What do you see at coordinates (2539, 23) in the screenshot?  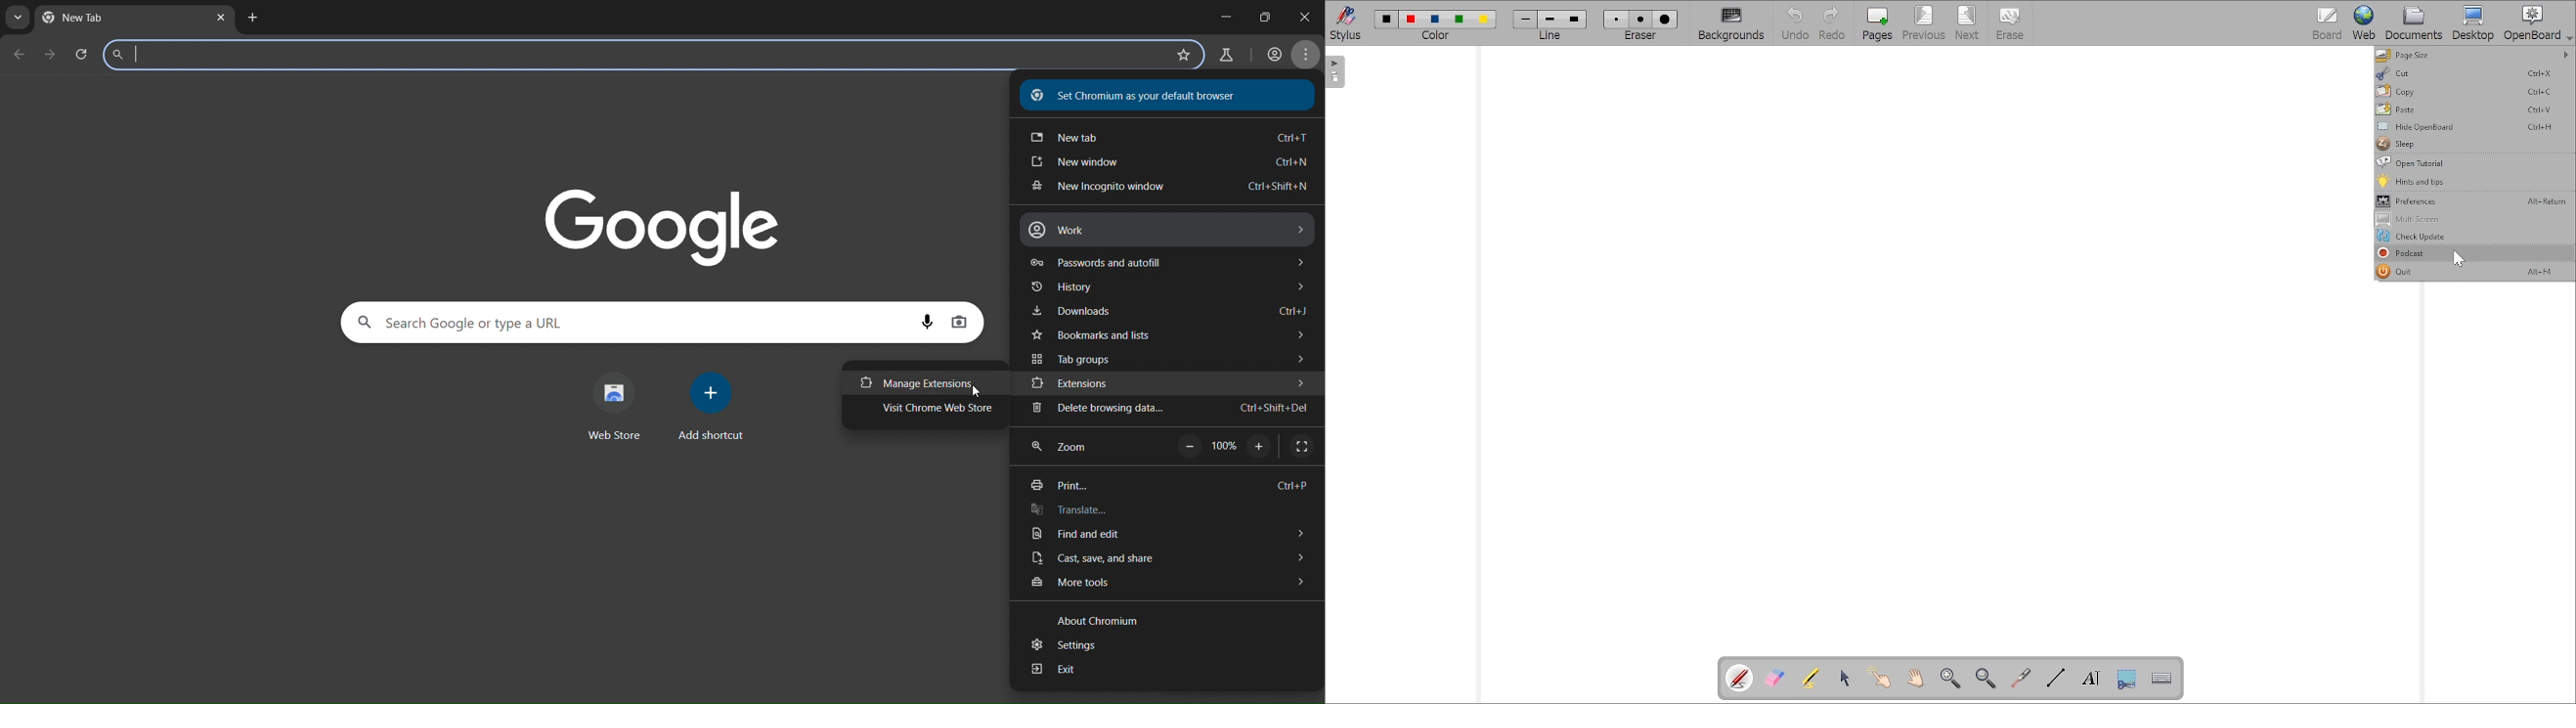 I see `OpenBoard` at bounding box center [2539, 23].